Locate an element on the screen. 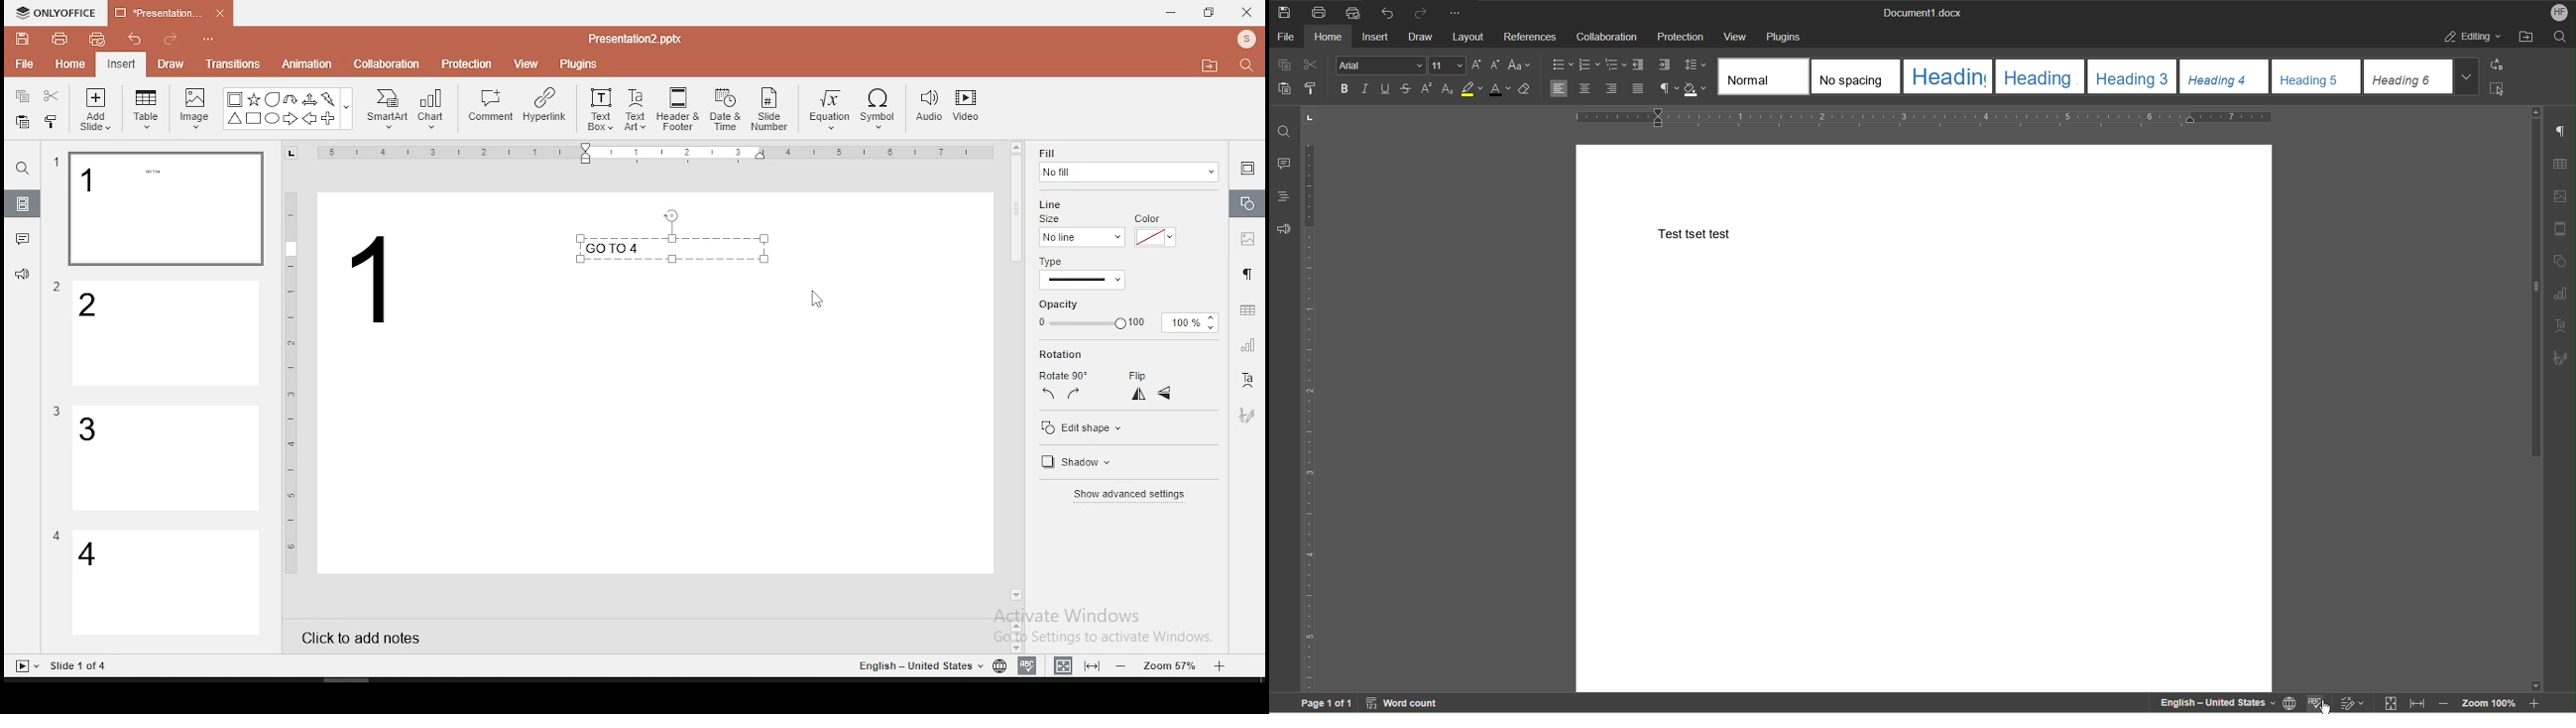 Image resolution: width=2576 pixels, height=728 pixels. fit to width is located at coordinates (1059, 664).